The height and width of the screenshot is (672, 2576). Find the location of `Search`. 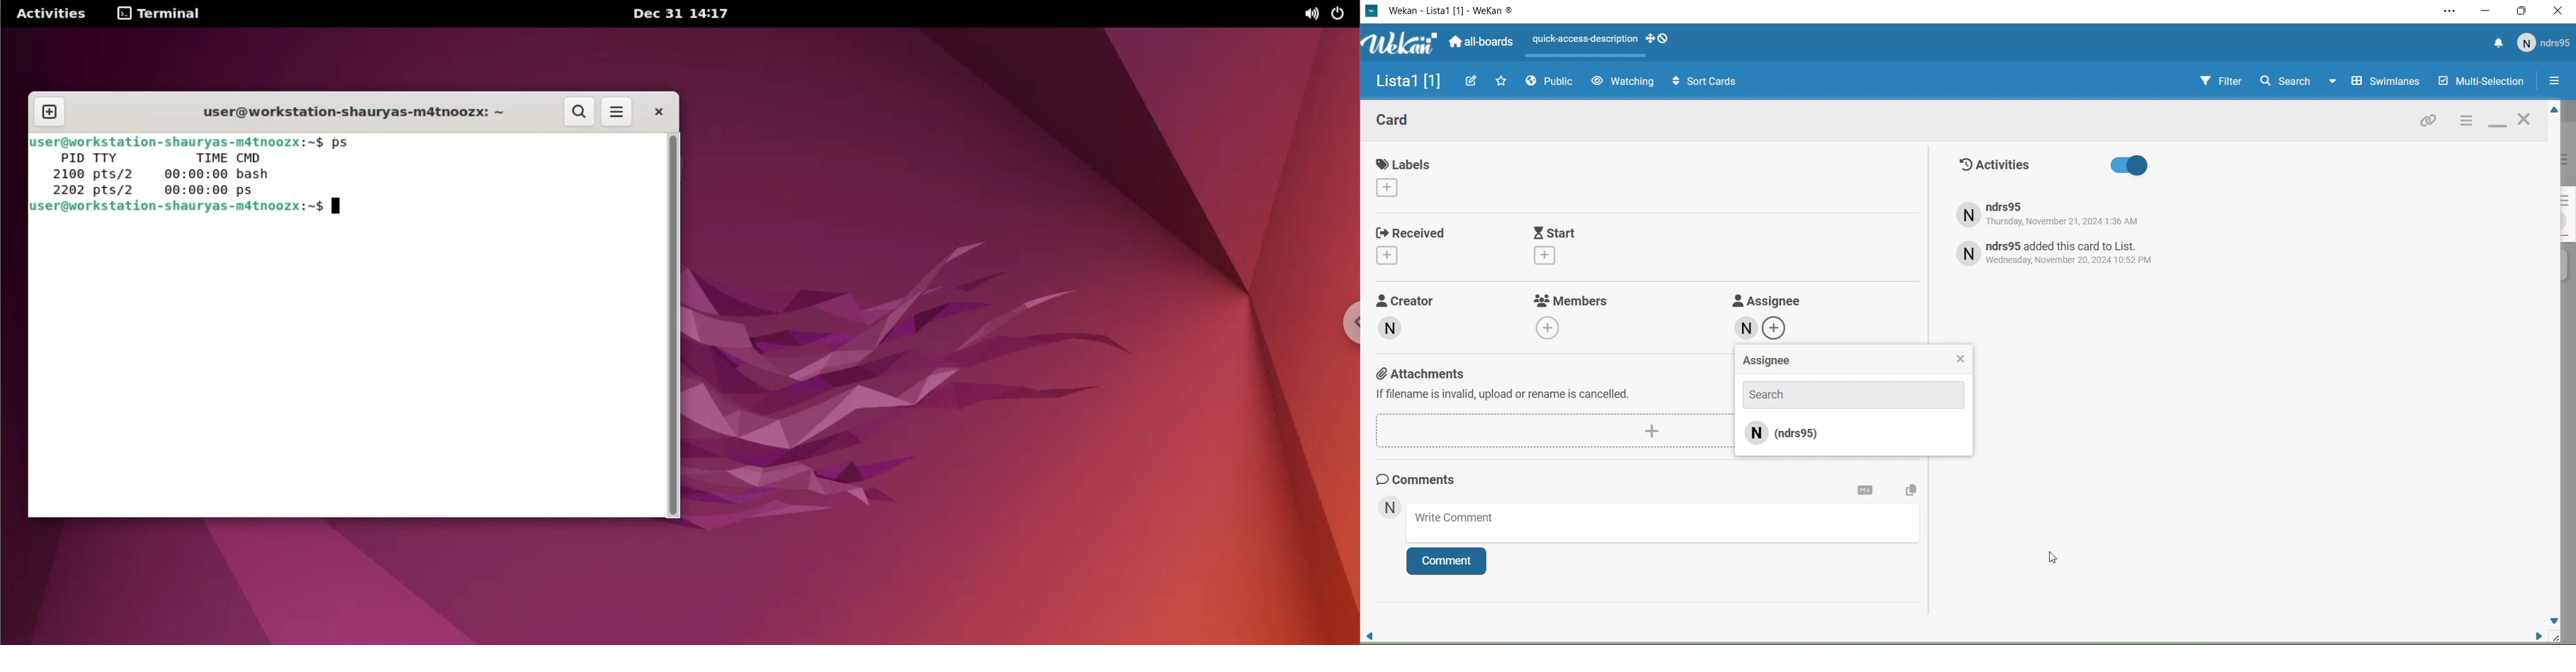

Search is located at coordinates (1853, 393).